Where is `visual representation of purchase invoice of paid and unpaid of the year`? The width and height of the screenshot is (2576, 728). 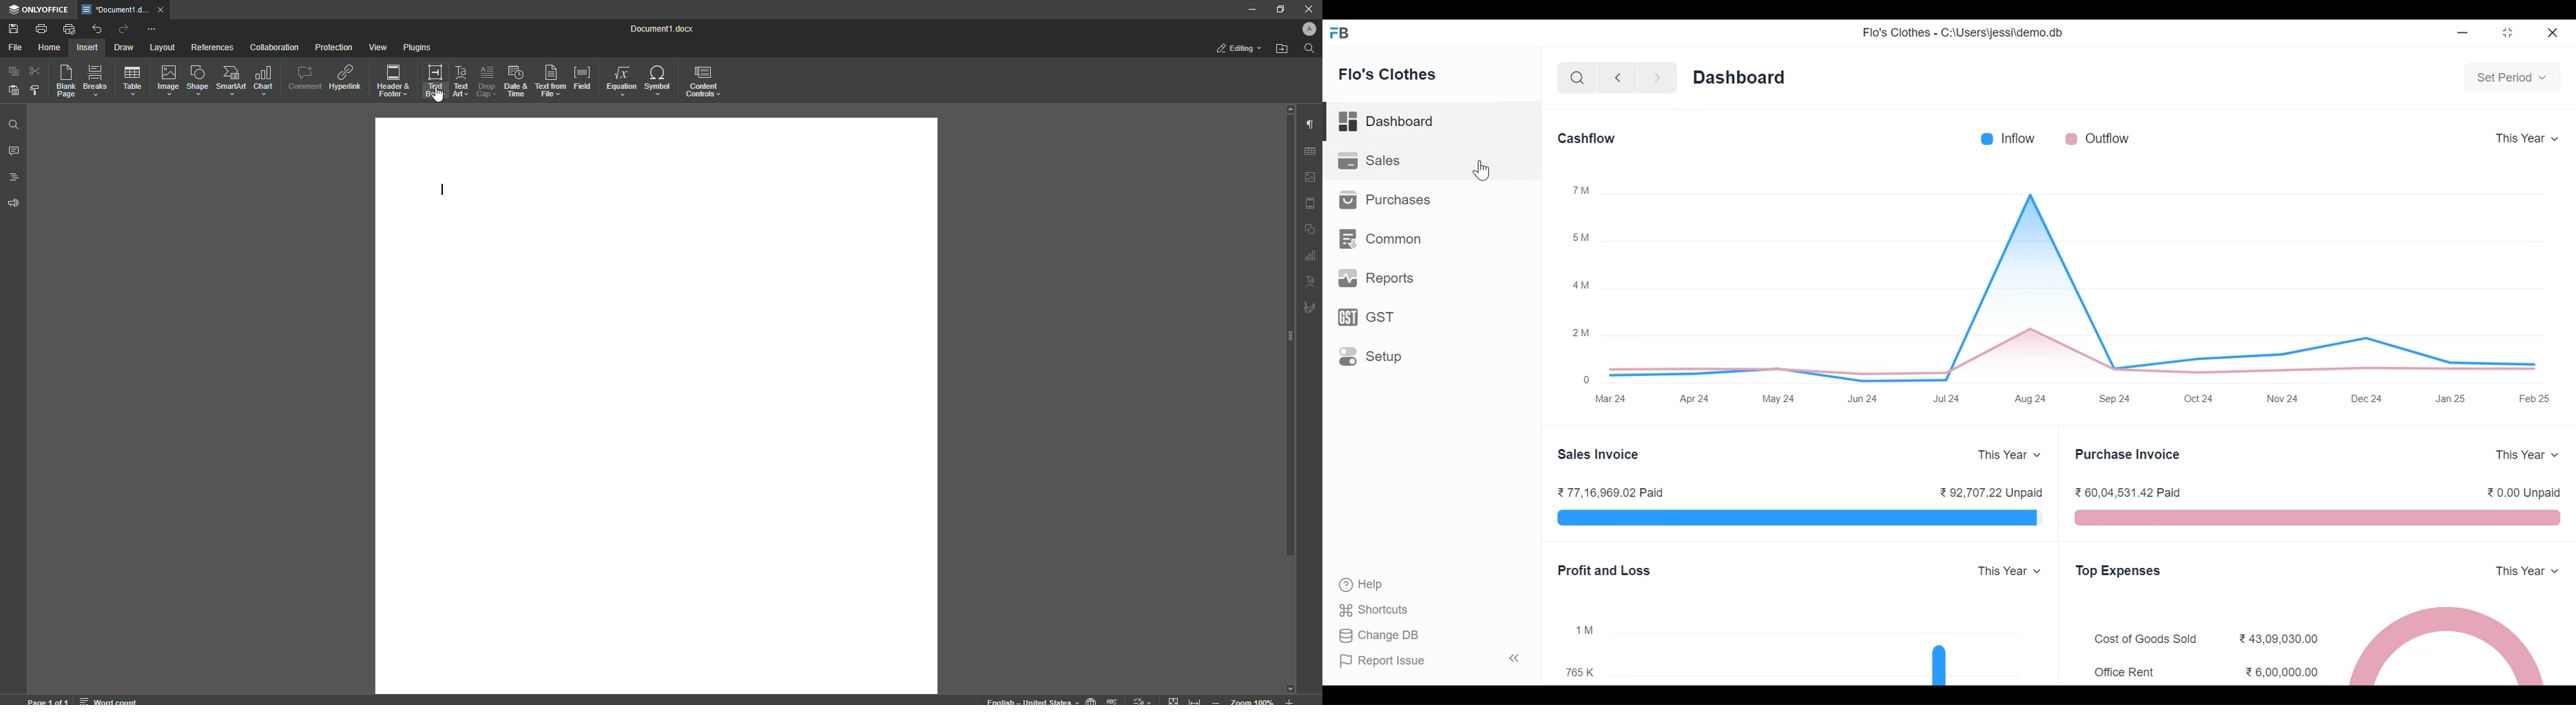 visual representation of purchase invoice of paid and unpaid of the year is located at coordinates (2318, 518).